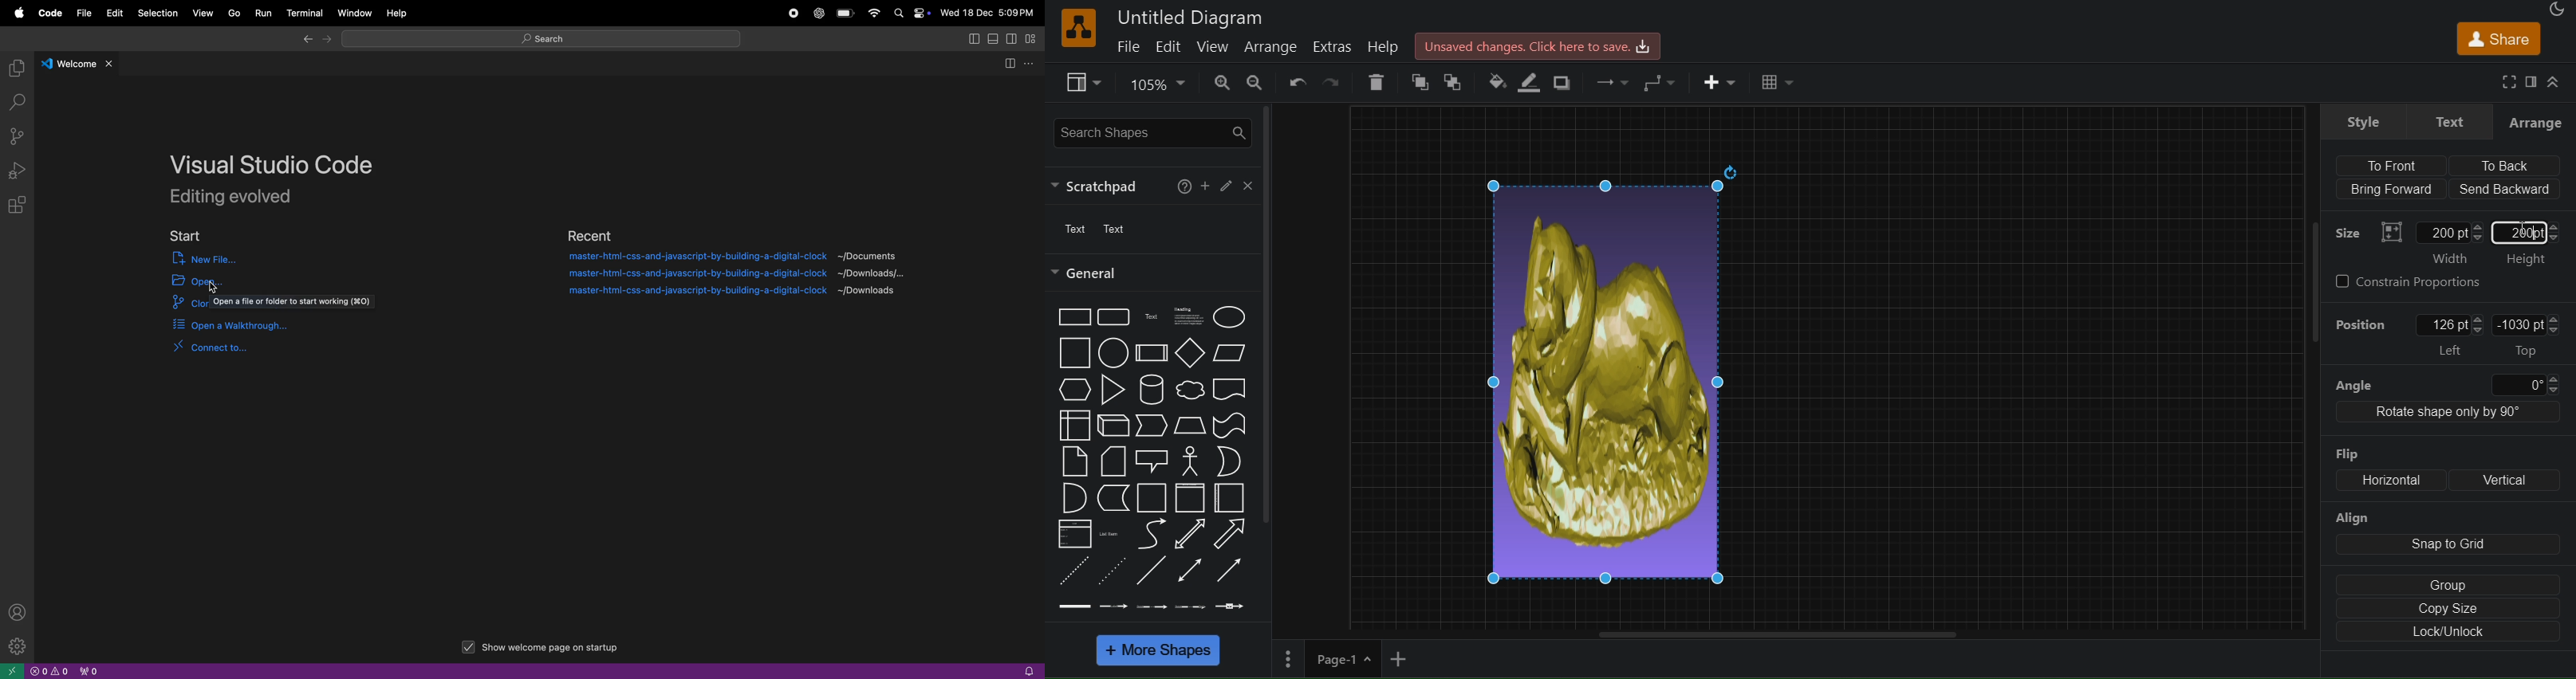  Describe the element at coordinates (397, 14) in the screenshot. I see `help` at that location.